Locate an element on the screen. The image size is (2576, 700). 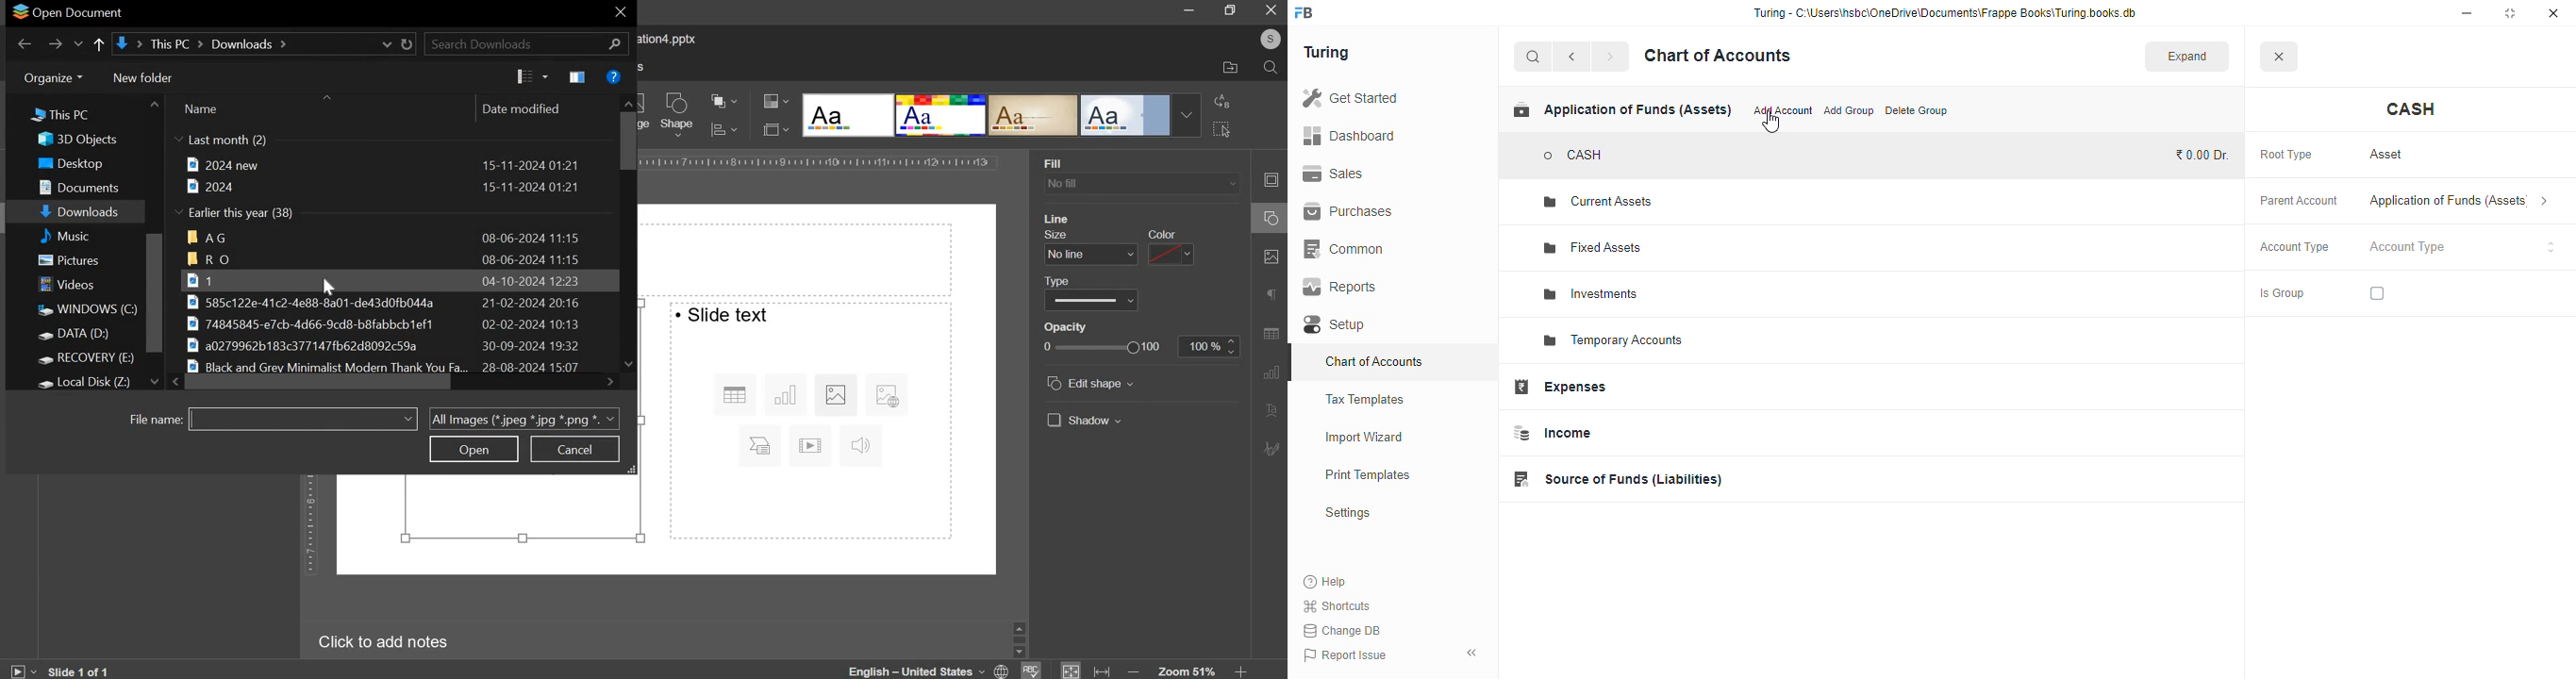
purchases is located at coordinates (1351, 212).